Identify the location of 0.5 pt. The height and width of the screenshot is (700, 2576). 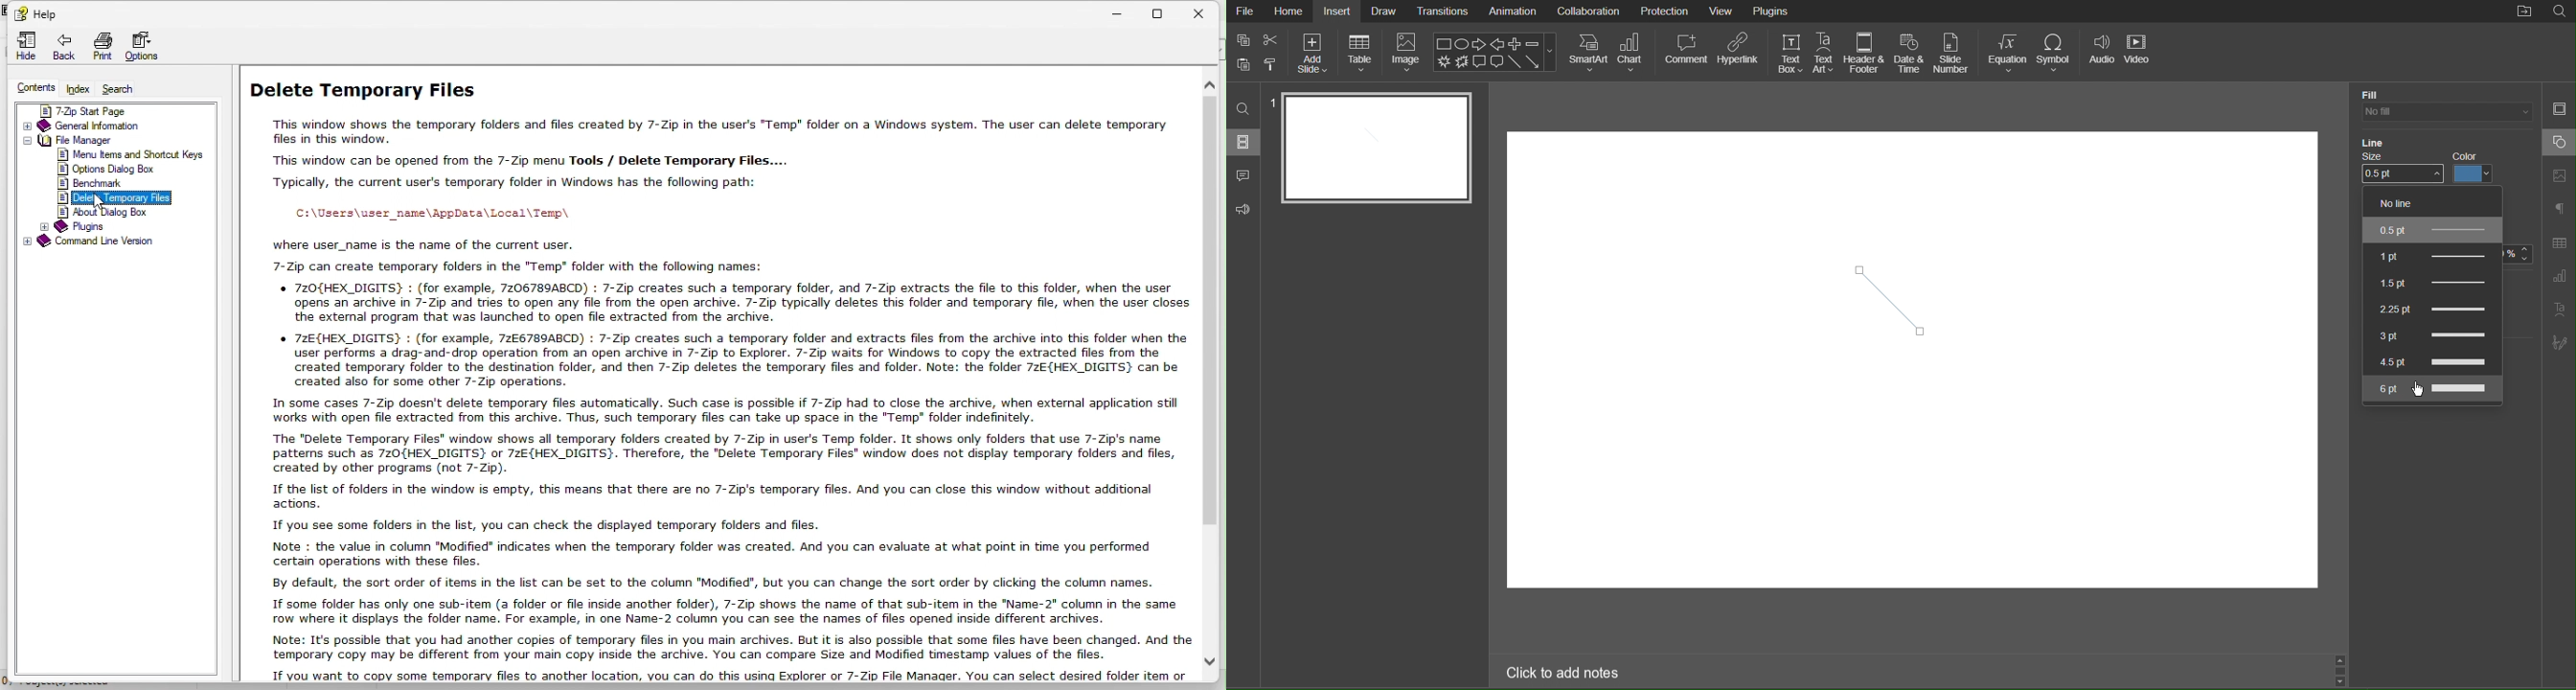
(2432, 230).